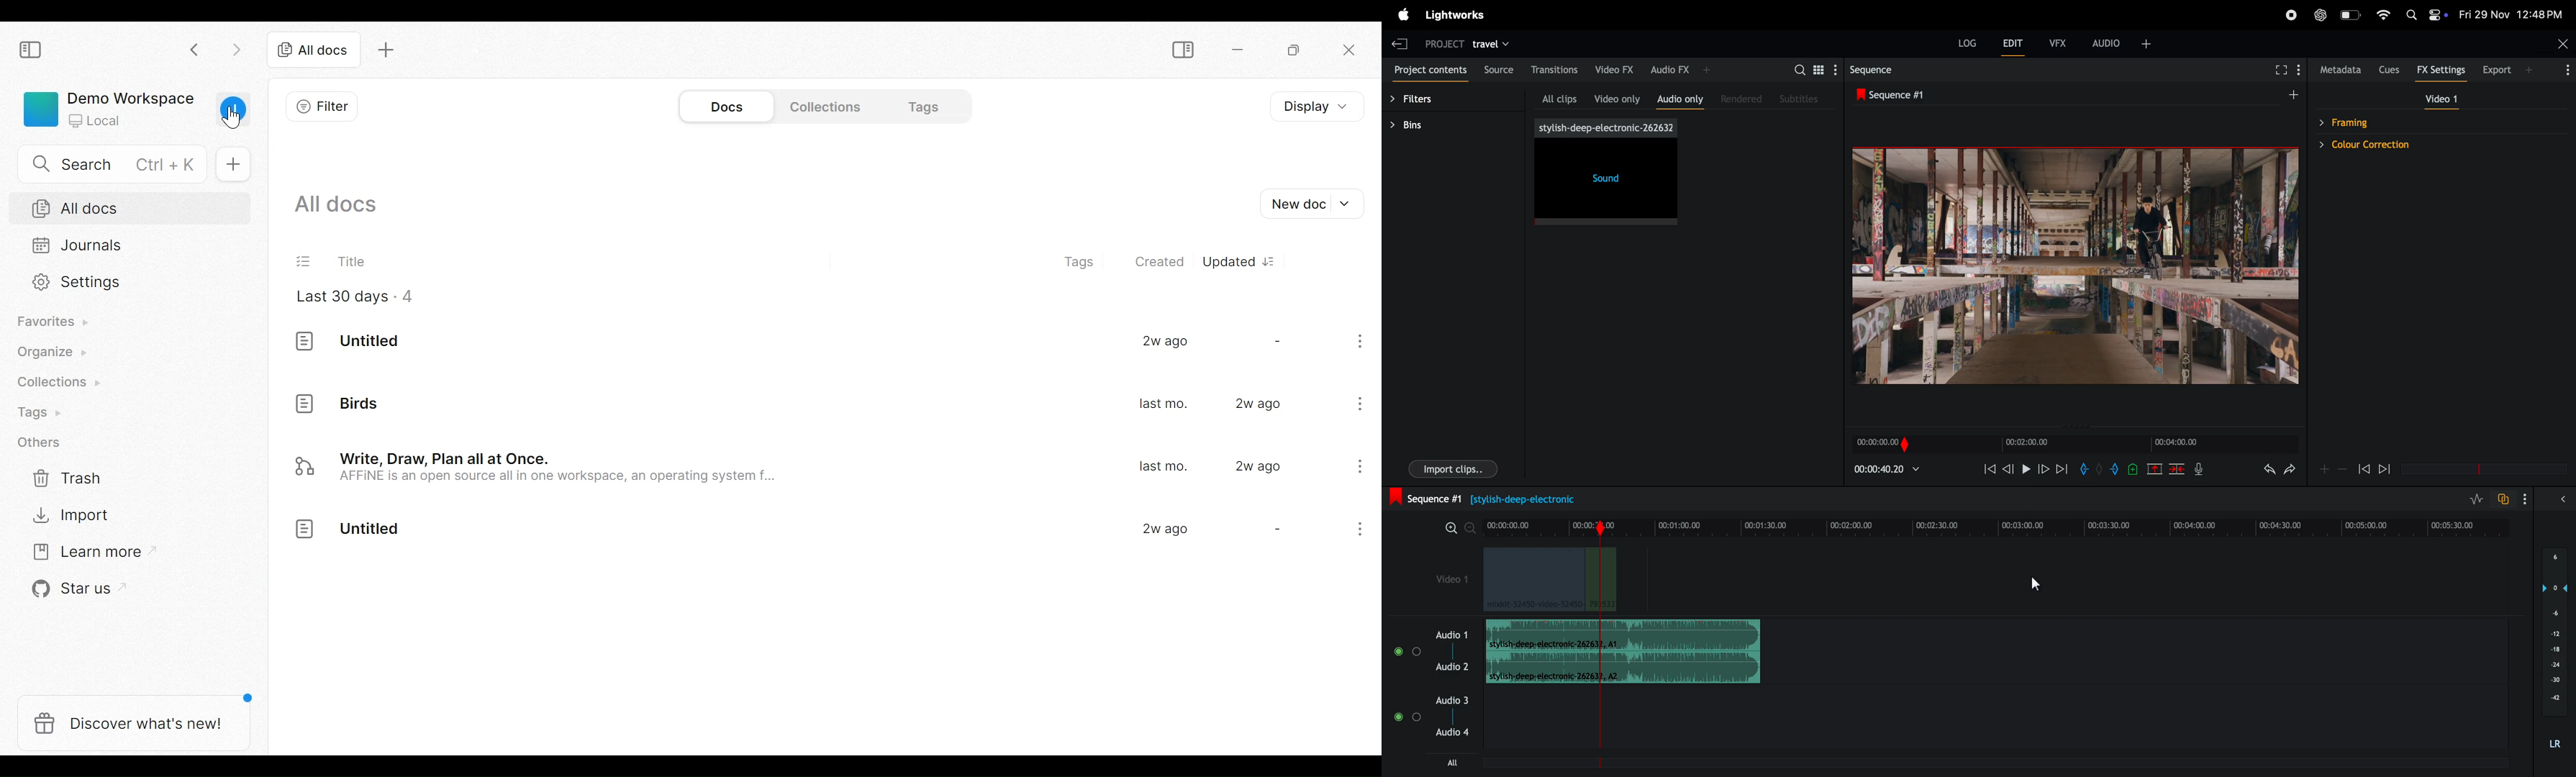 This screenshot has width=2576, height=784. What do you see at coordinates (1416, 720) in the screenshot?
I see `Toggle` at bounding box center [1416, 720].